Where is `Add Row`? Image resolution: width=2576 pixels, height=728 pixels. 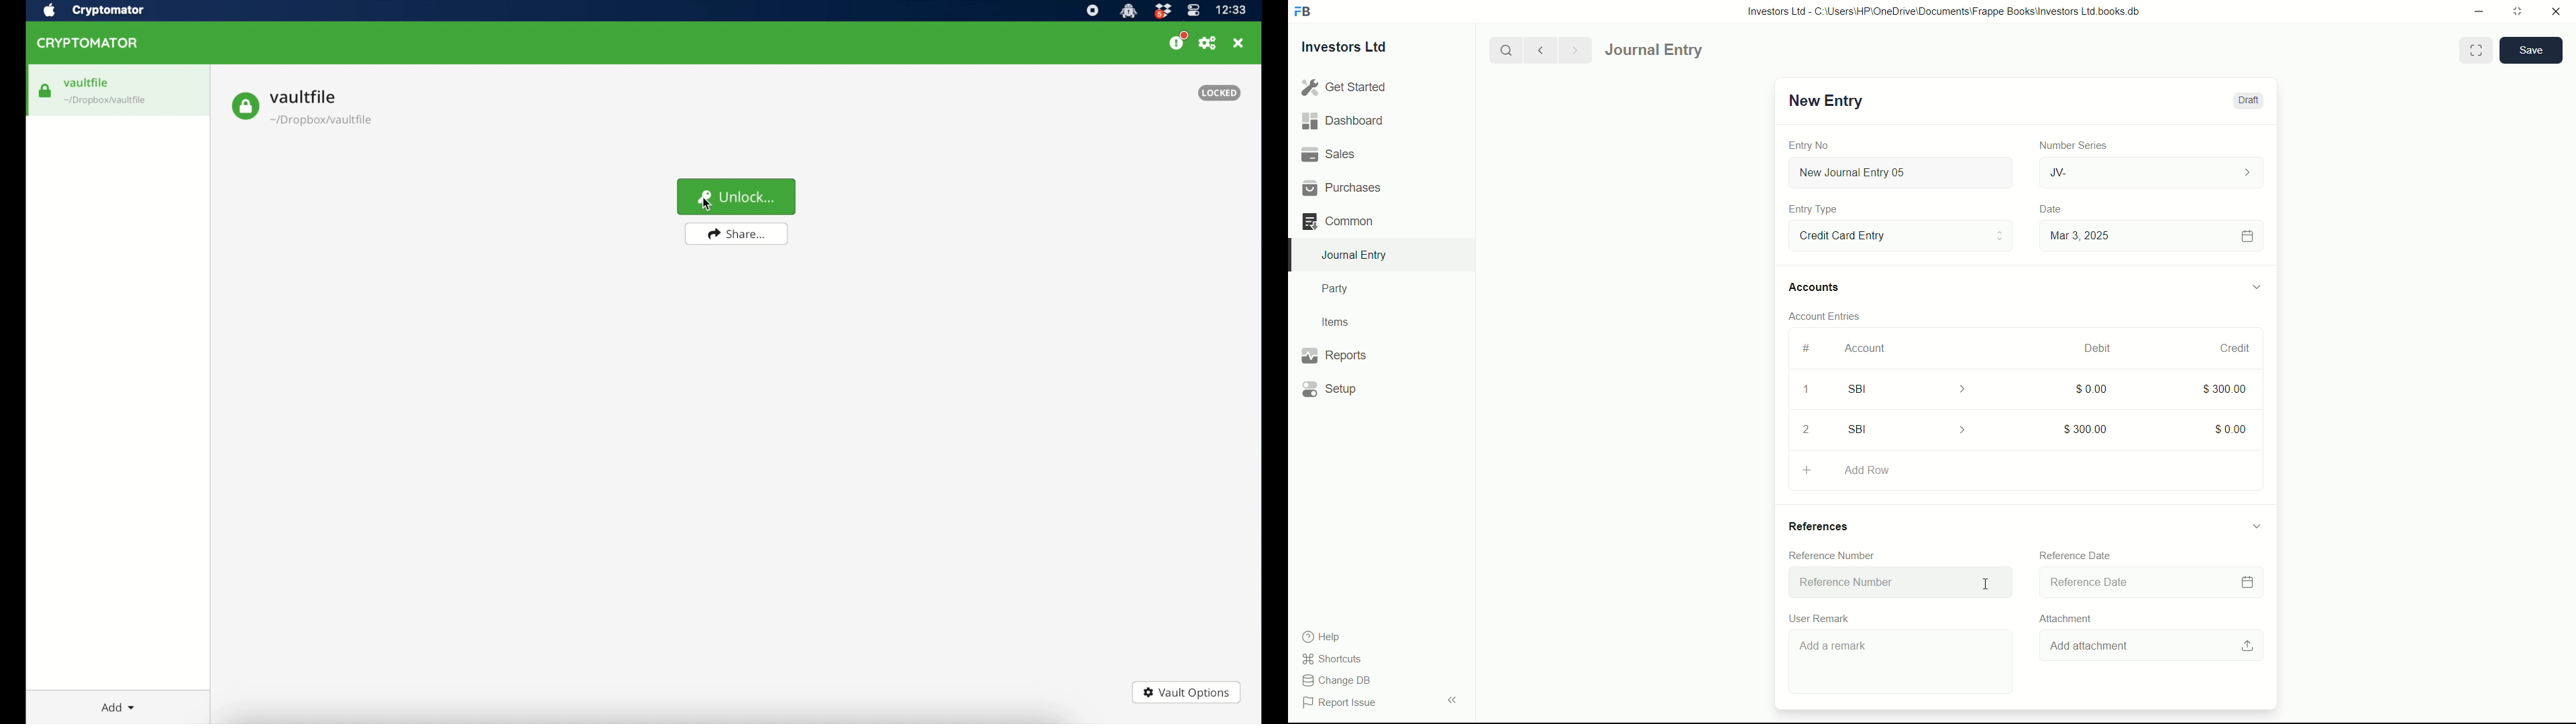
Add Row is located at coordinates (2022, 472).